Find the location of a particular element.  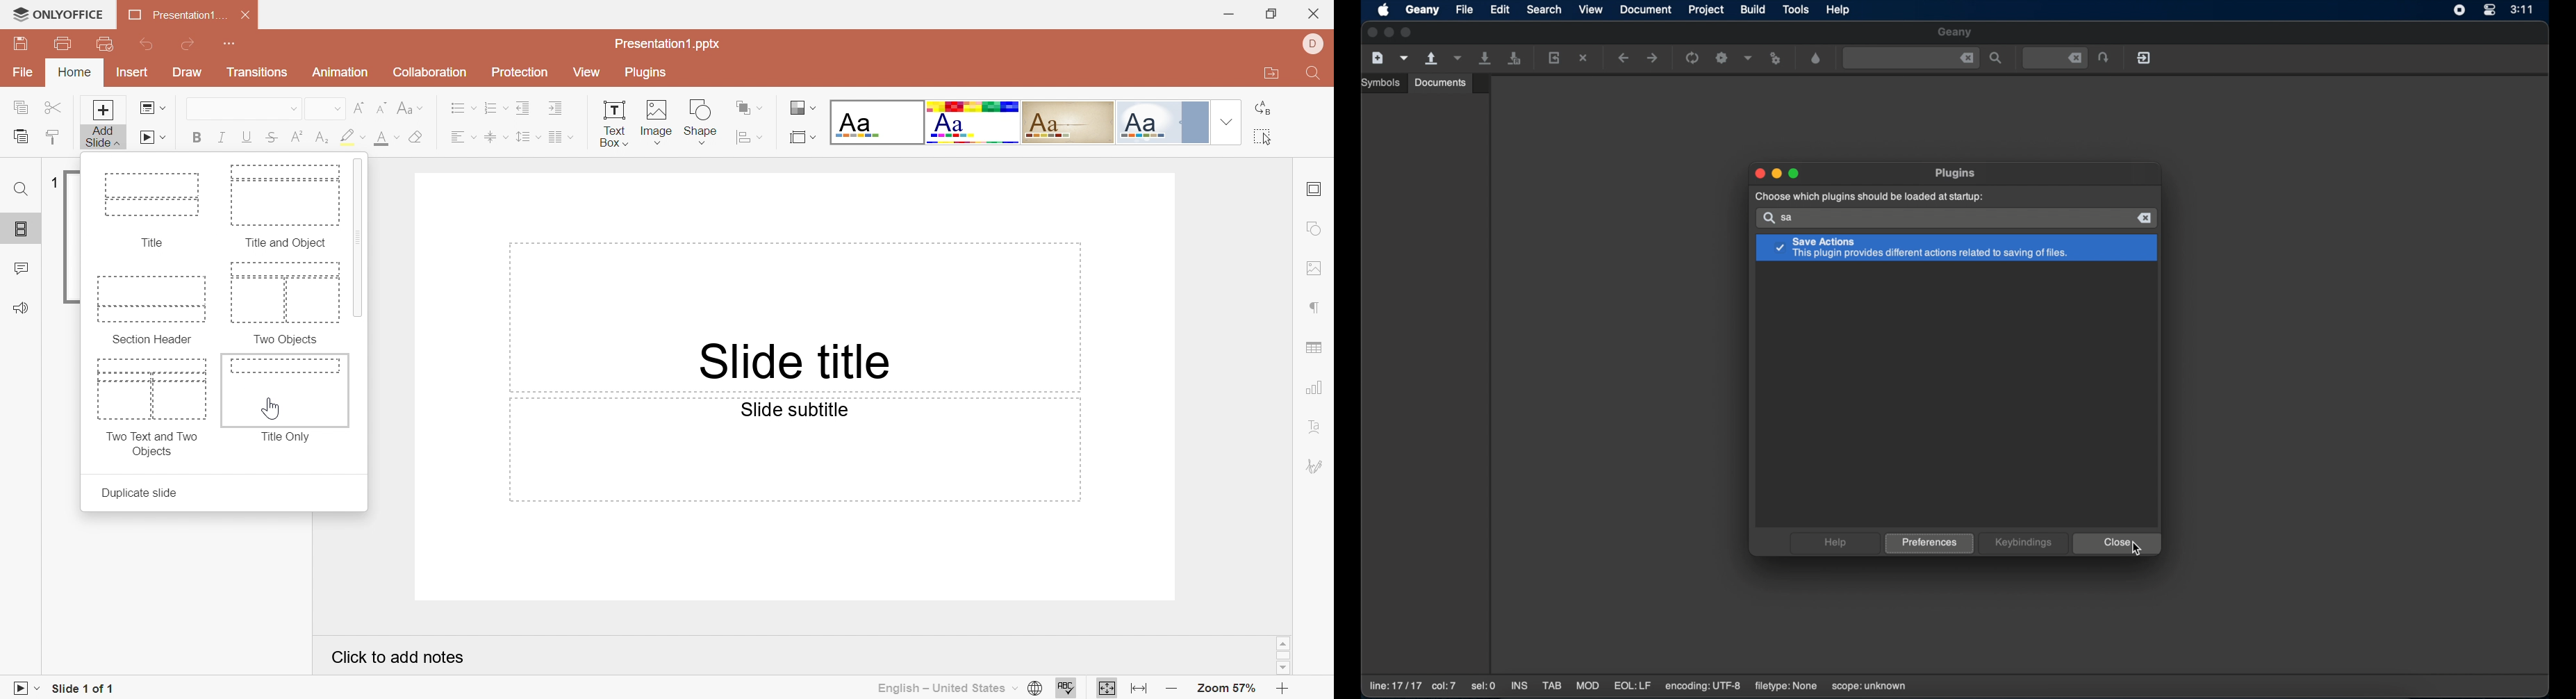

Duplicate slide is located at coordinates (138, 493).